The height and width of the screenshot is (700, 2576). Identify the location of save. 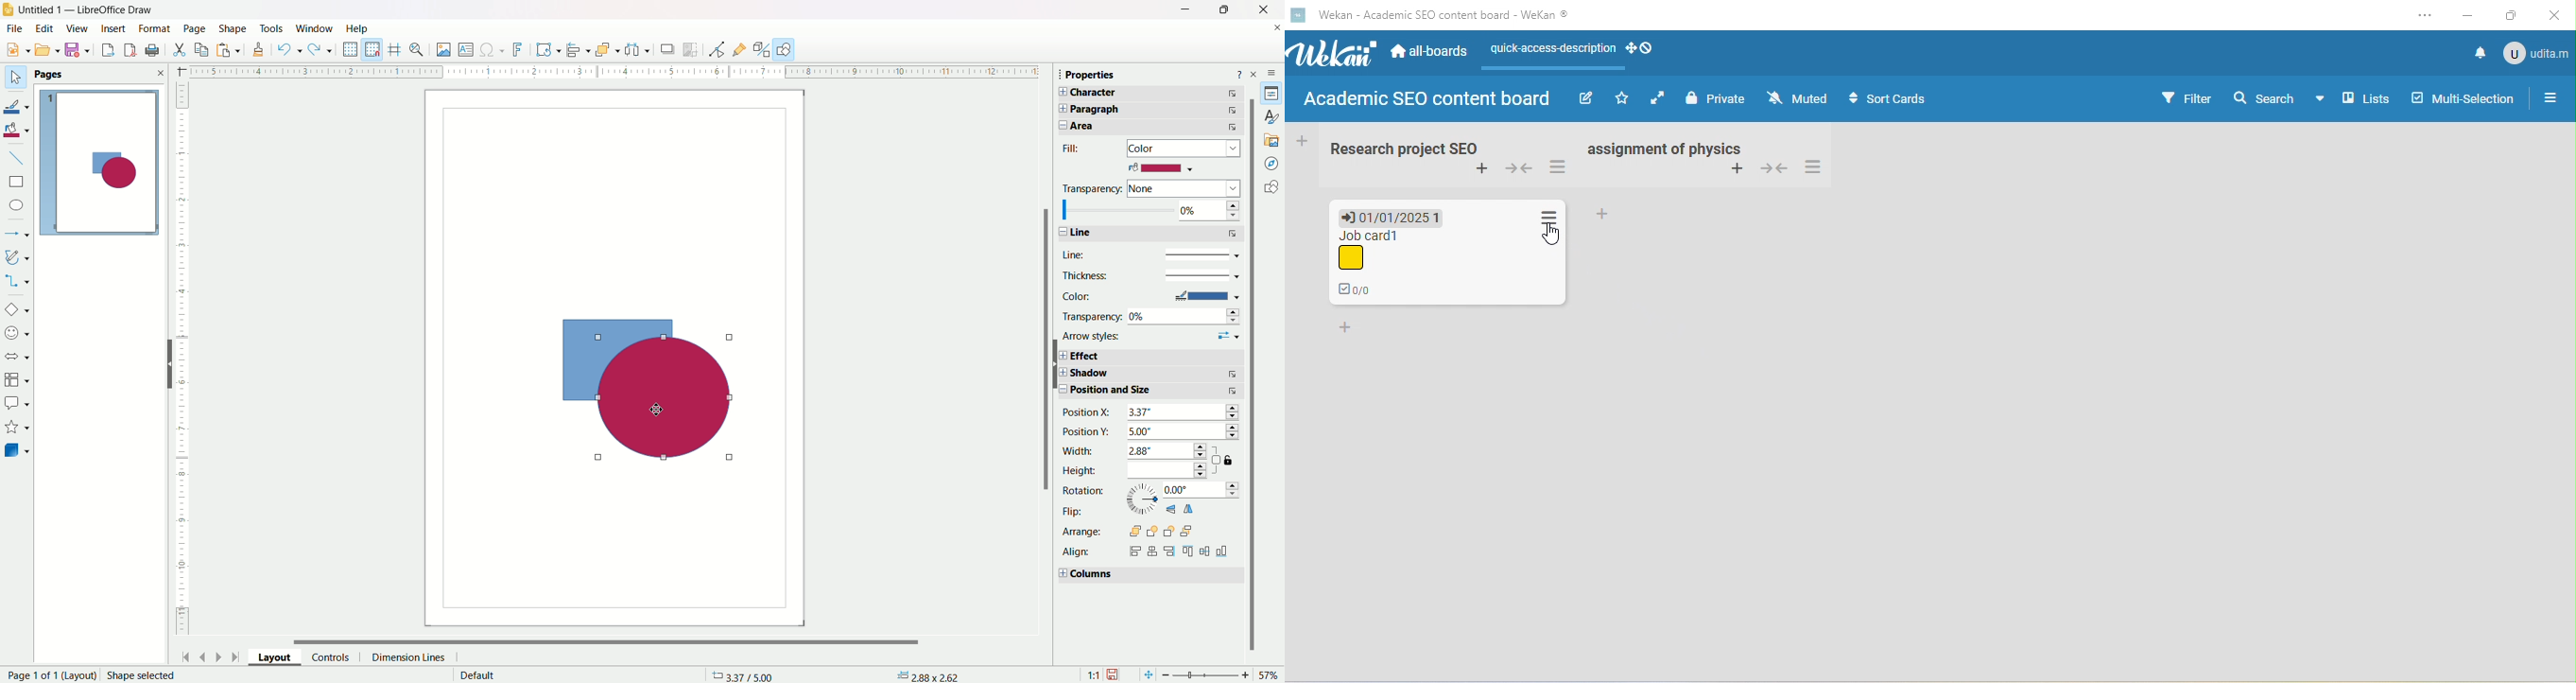
(80, 51).